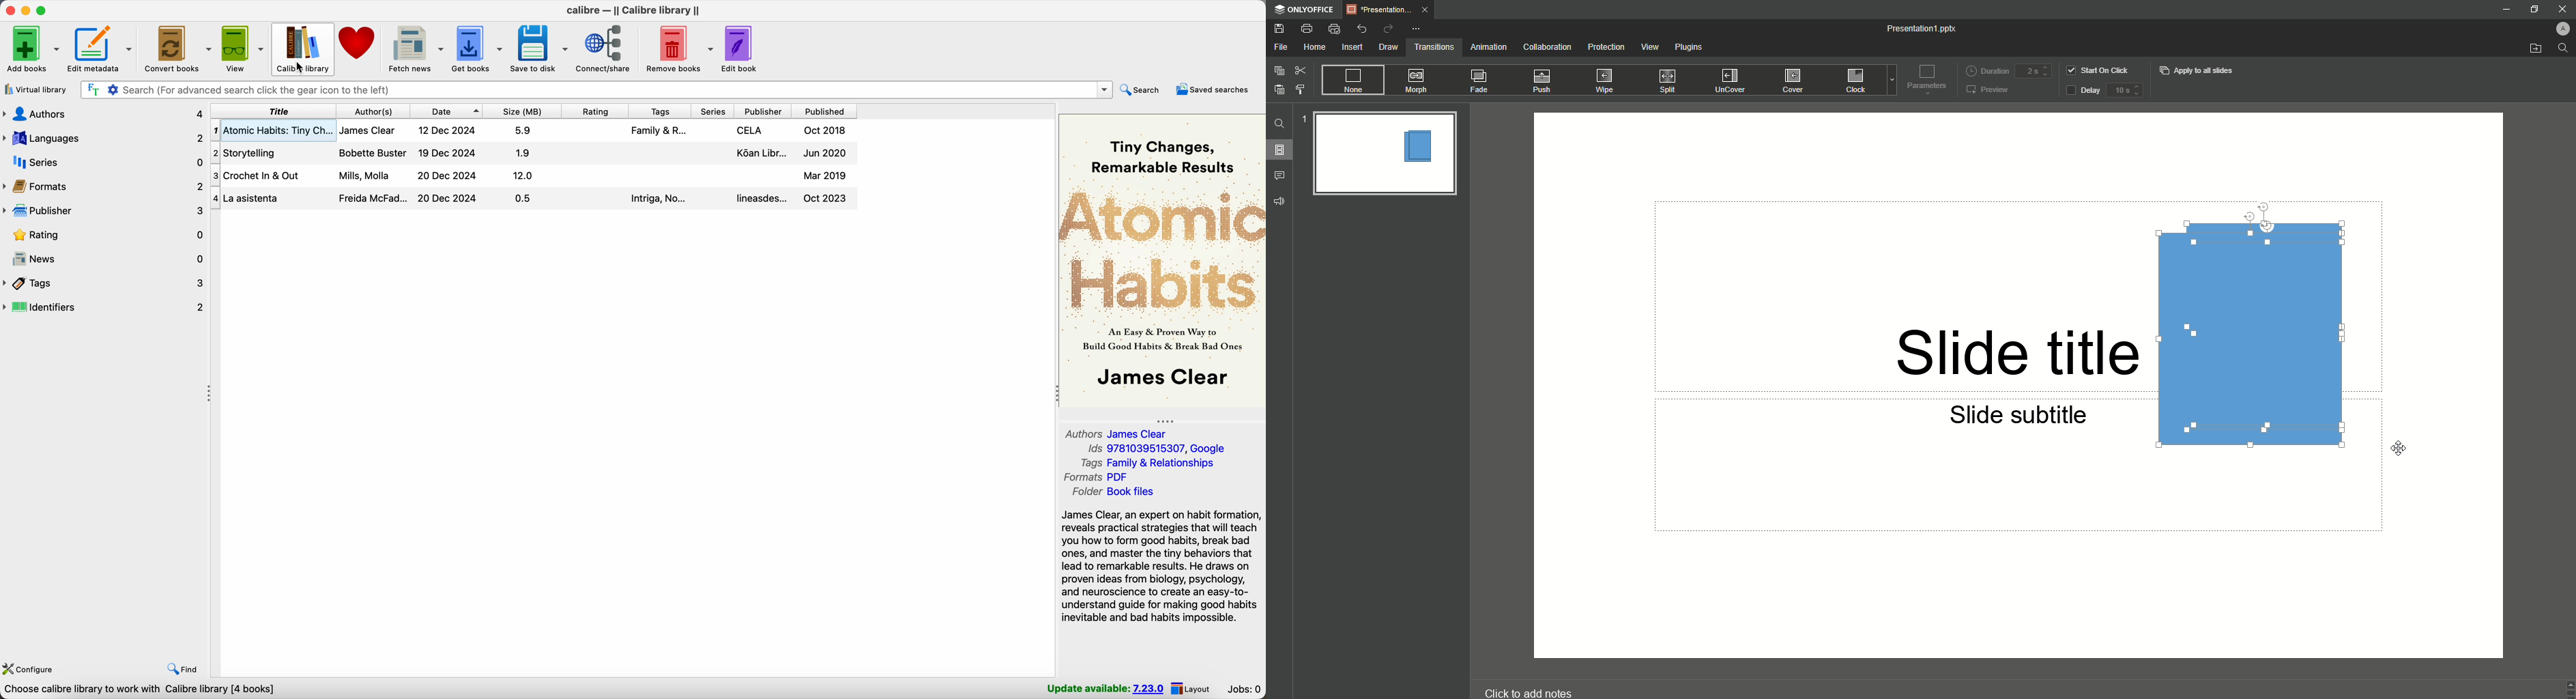 The width and height of the screenshot is (2576, 700). I want to click on Tab 1, so click(1391, 10).